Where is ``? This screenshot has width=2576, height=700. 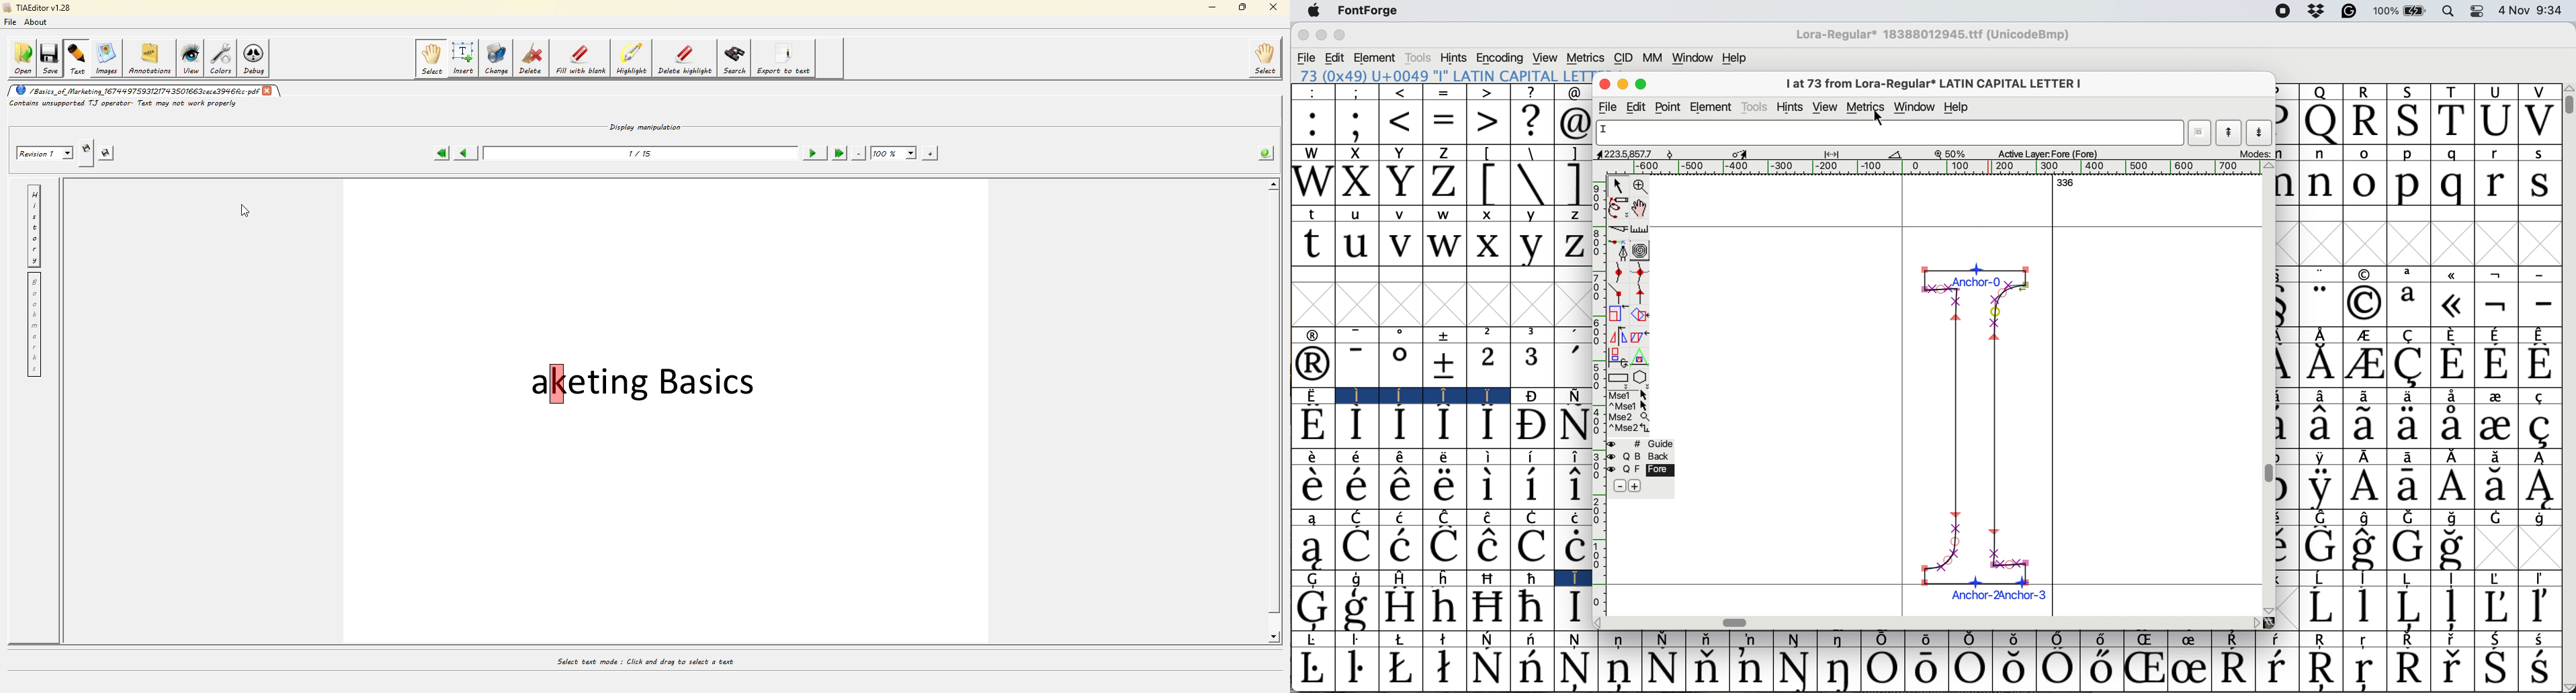  is located at coordinates (2271, 622).